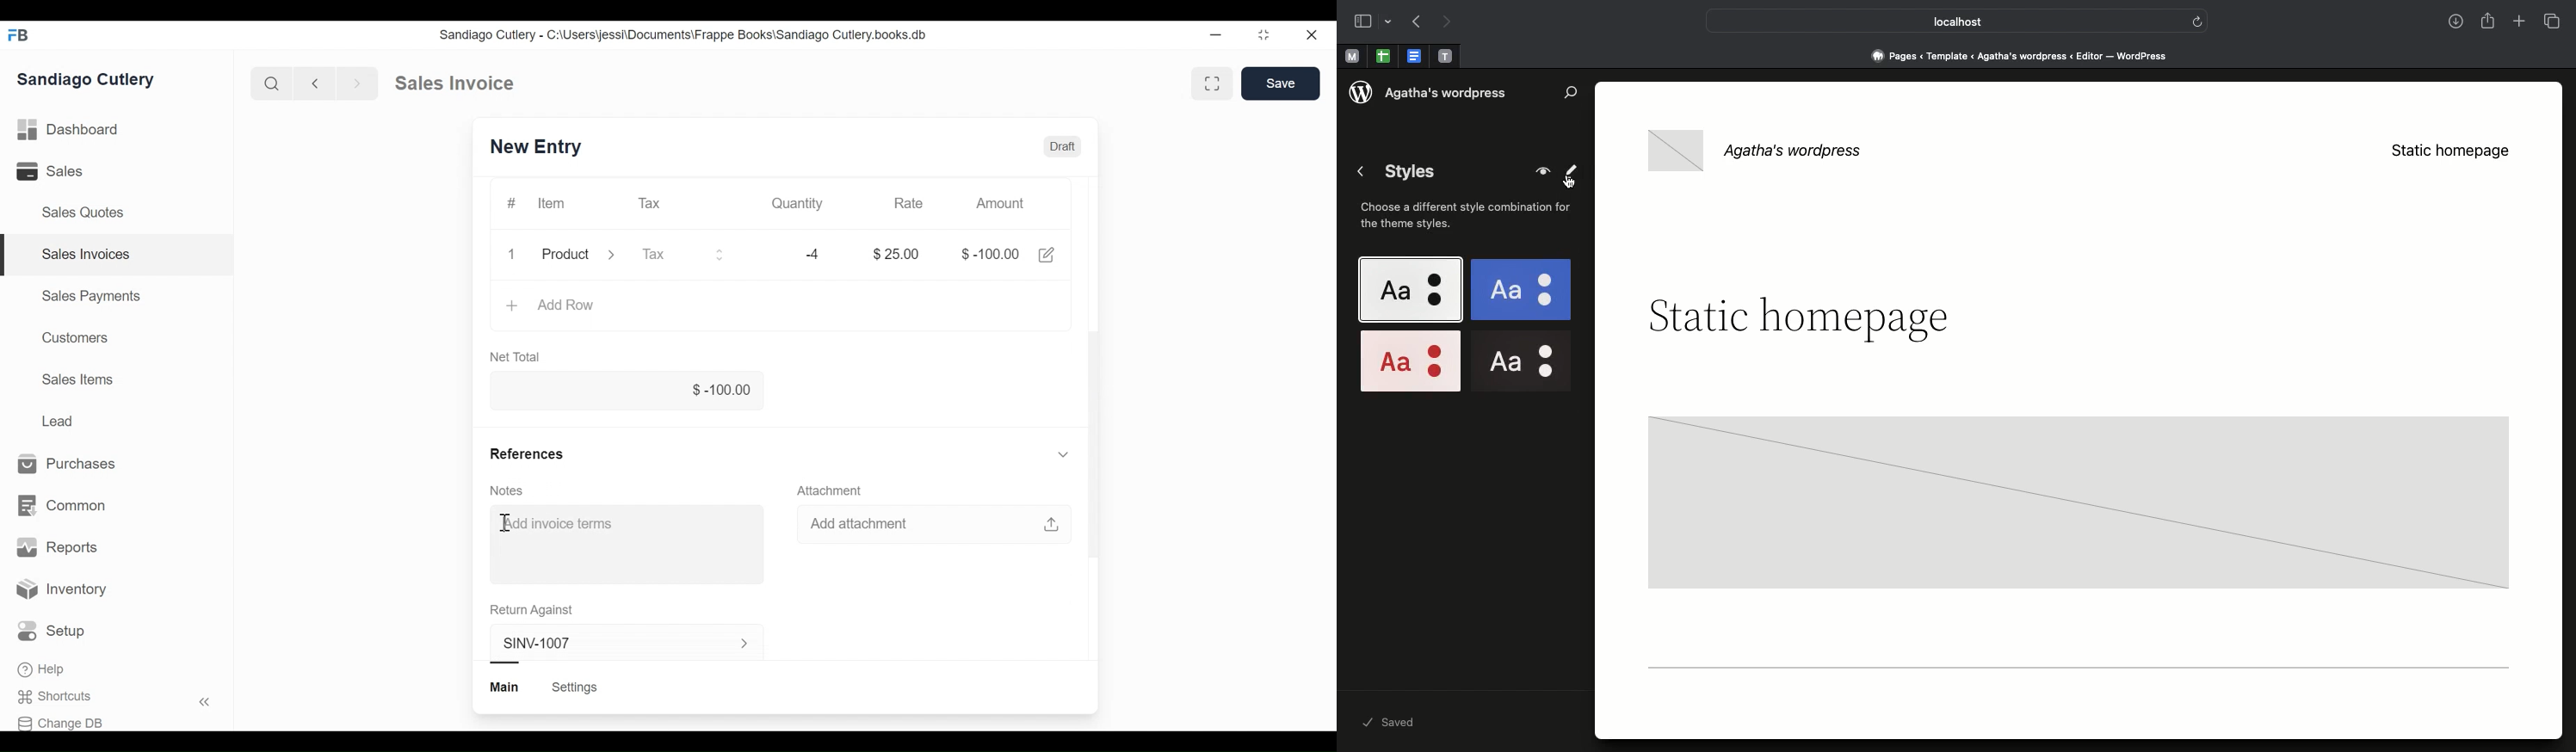 The width and height of the screenshot is (2576, 756). What do you see at coordinates (782, 453) in the screenshot?
I see `References` at bounding box center [782, 453].